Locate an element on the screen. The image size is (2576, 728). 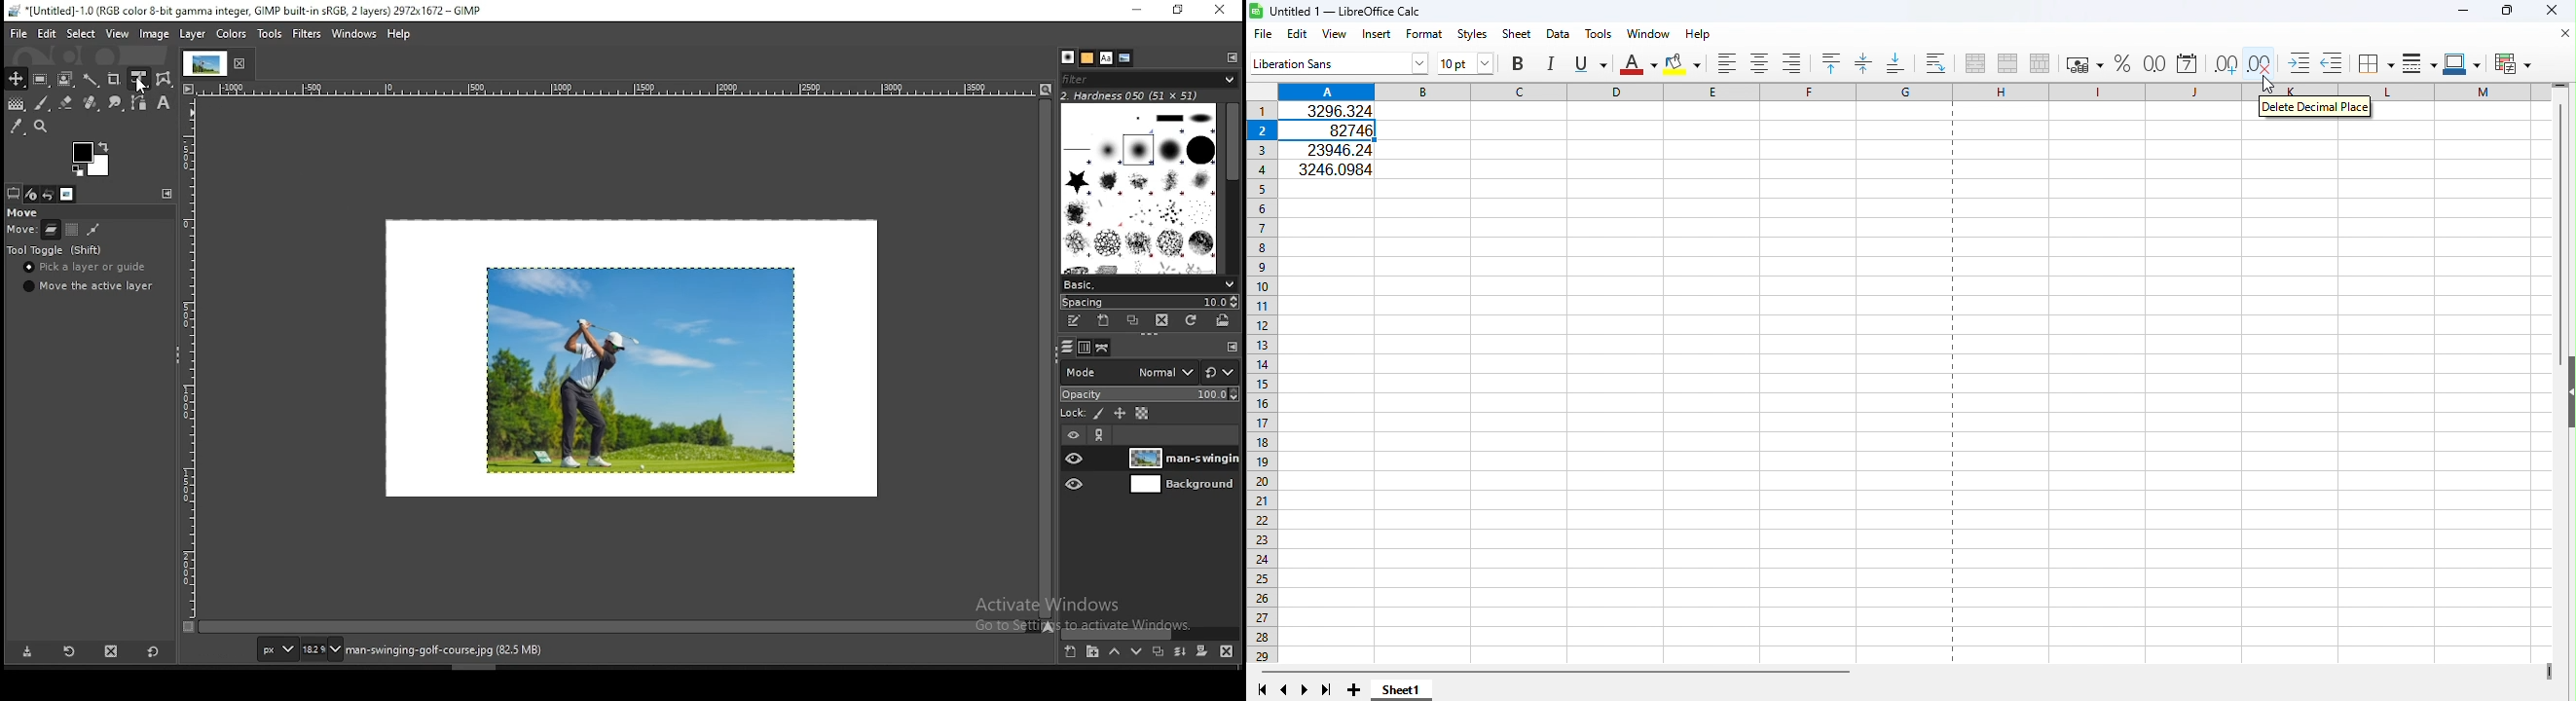
Insert is located at coordinates (1379, 35).